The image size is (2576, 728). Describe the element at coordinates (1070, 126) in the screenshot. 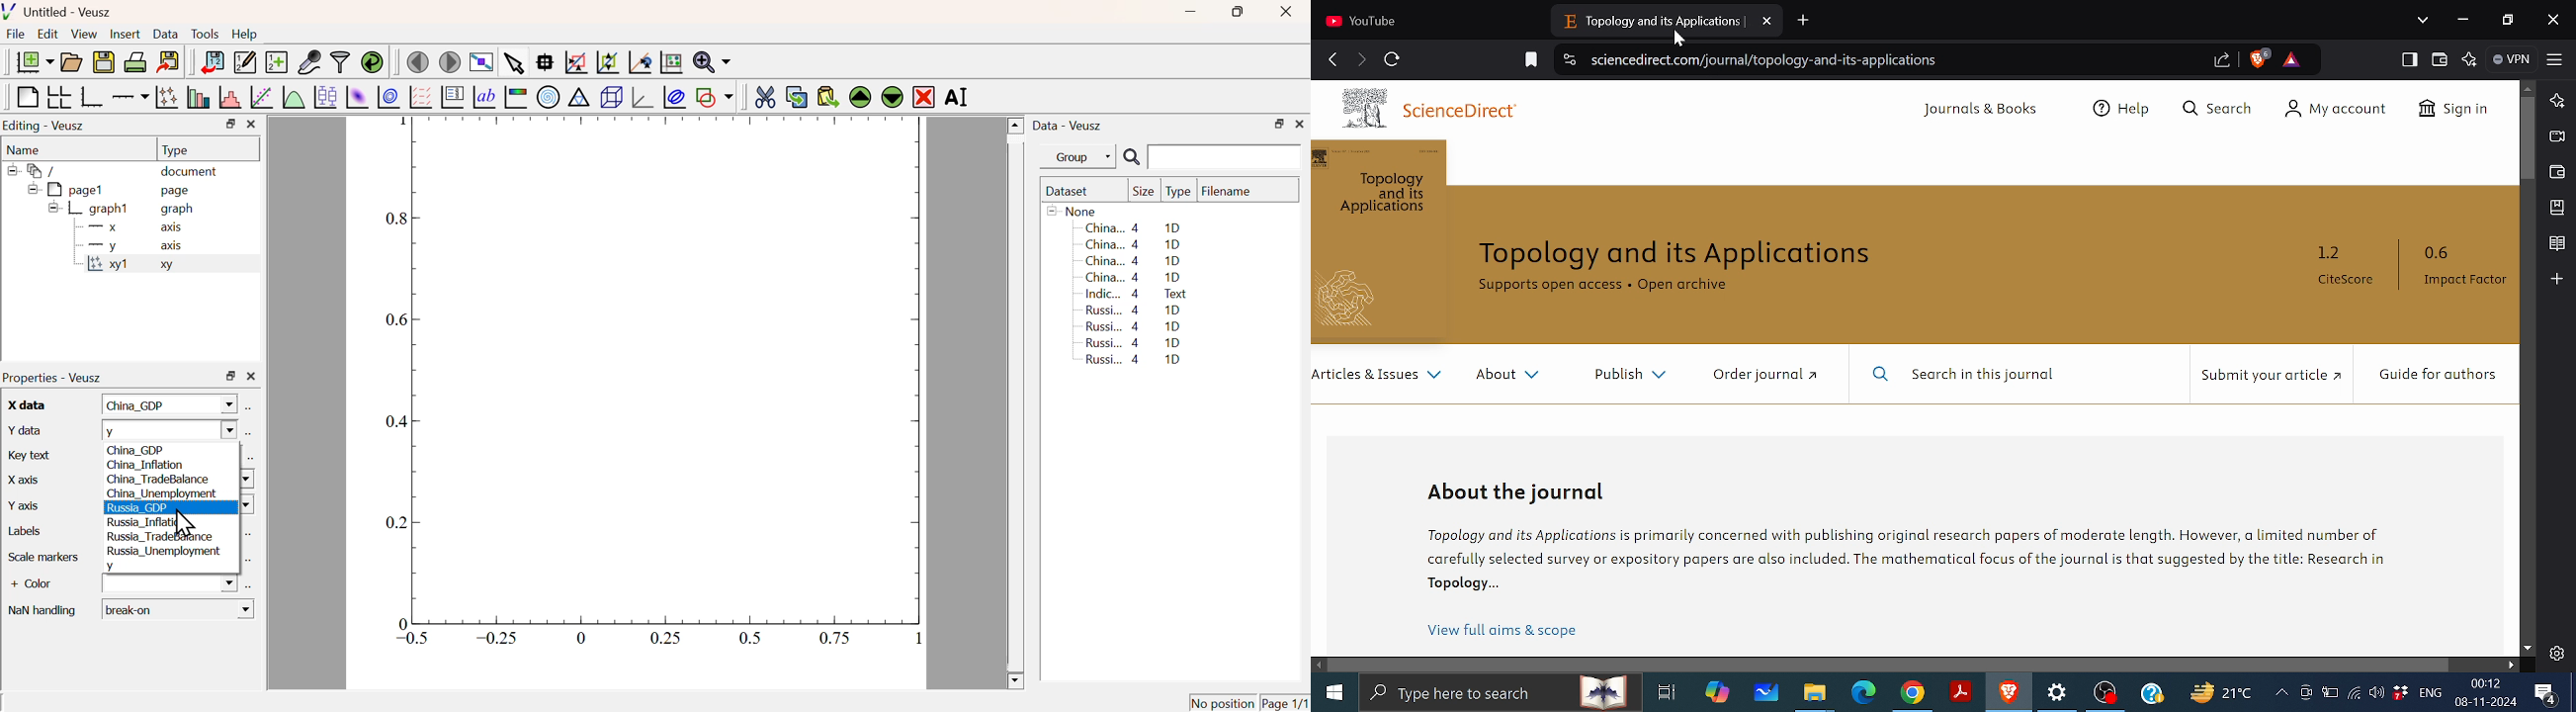

I see `Data - Veusz` at that location.